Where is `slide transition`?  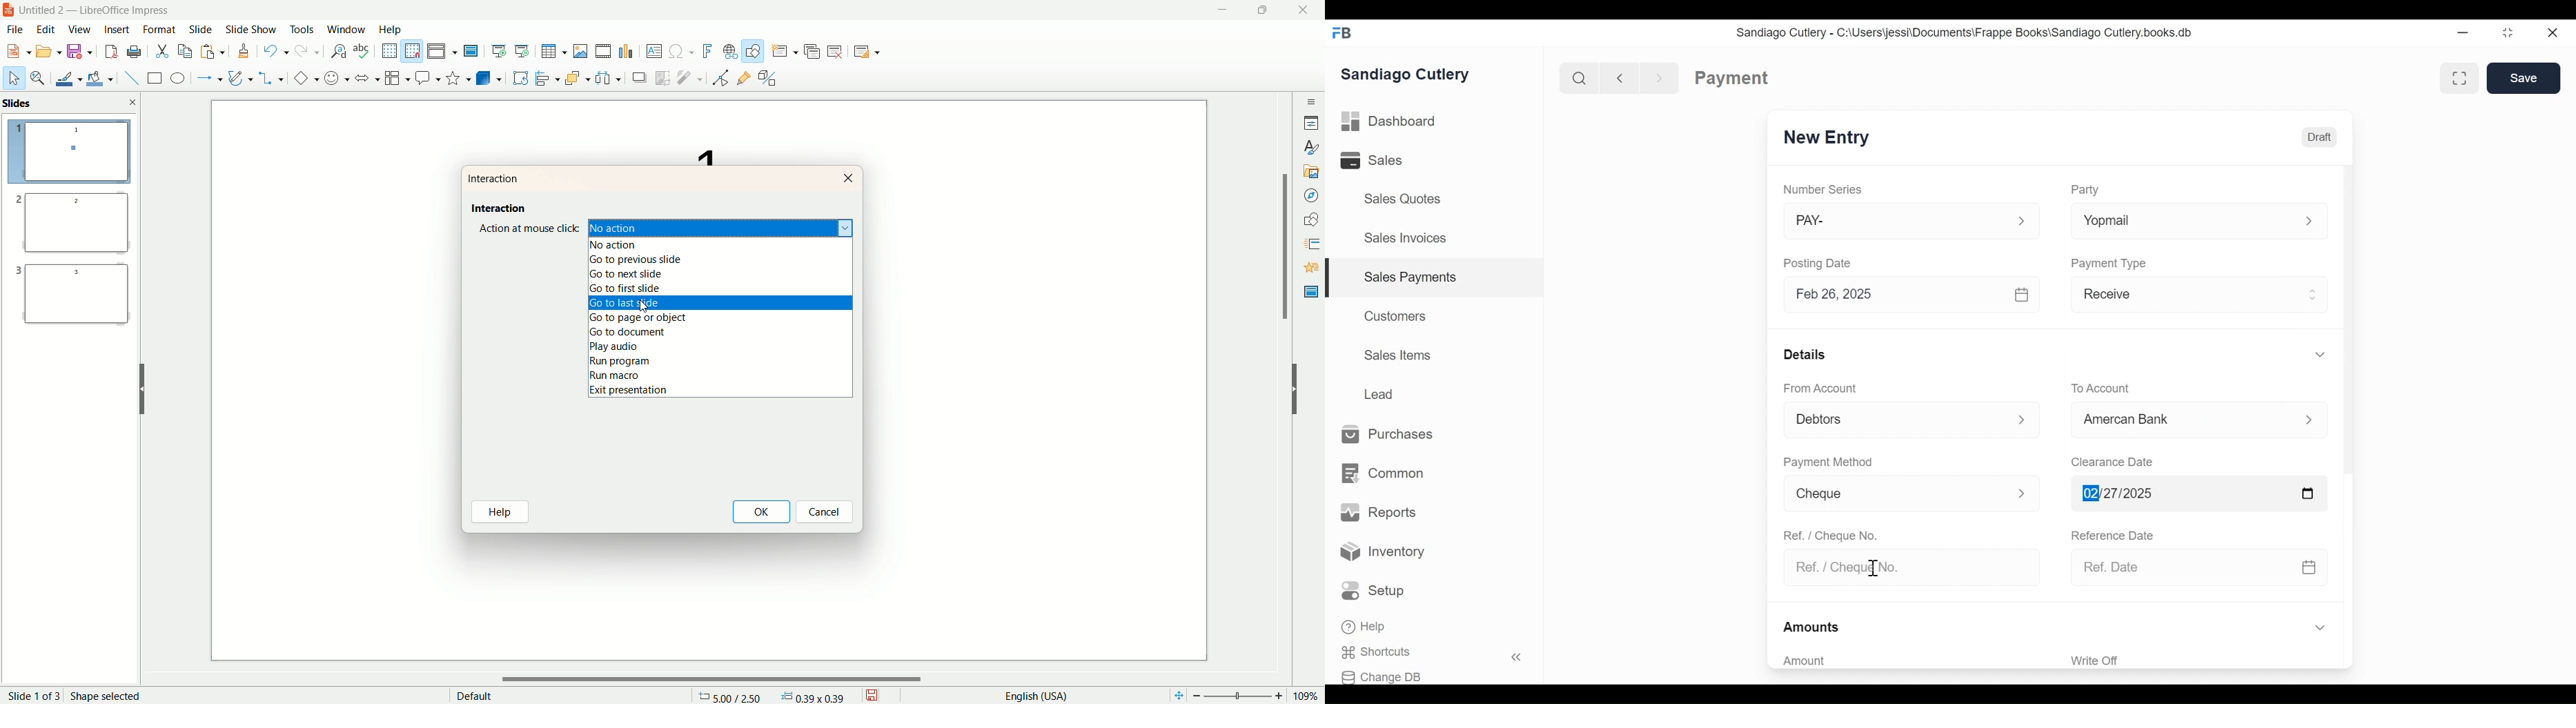
slide transition is located at coordinates (1310, 242).